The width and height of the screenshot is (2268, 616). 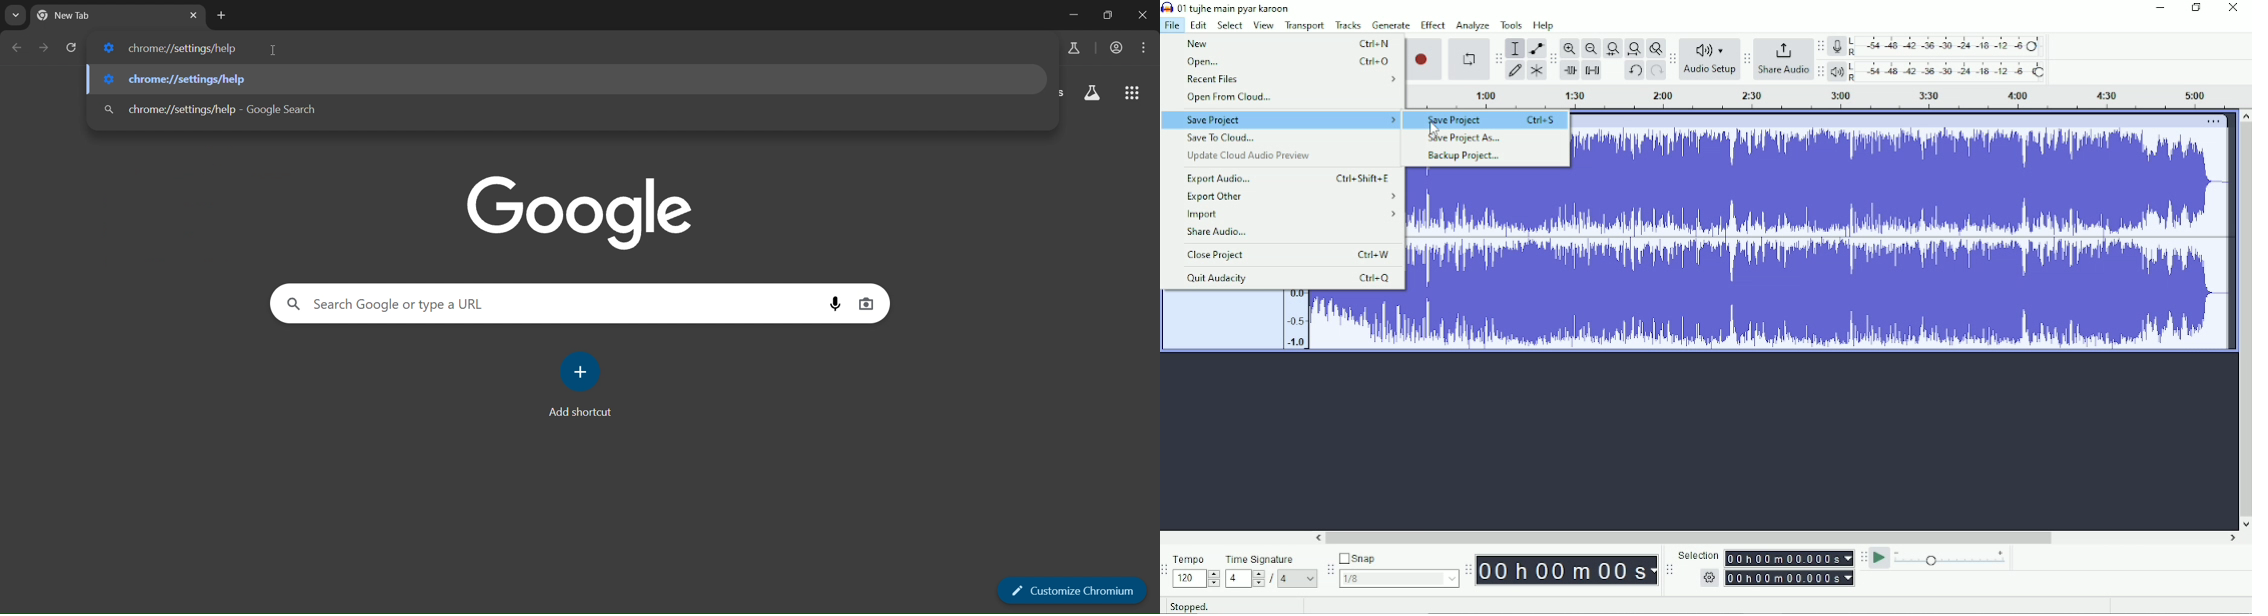 What do you see at coordinates (1343, 321) in the screenshot?
I see `Audio` at bounding box center [1343, 321].